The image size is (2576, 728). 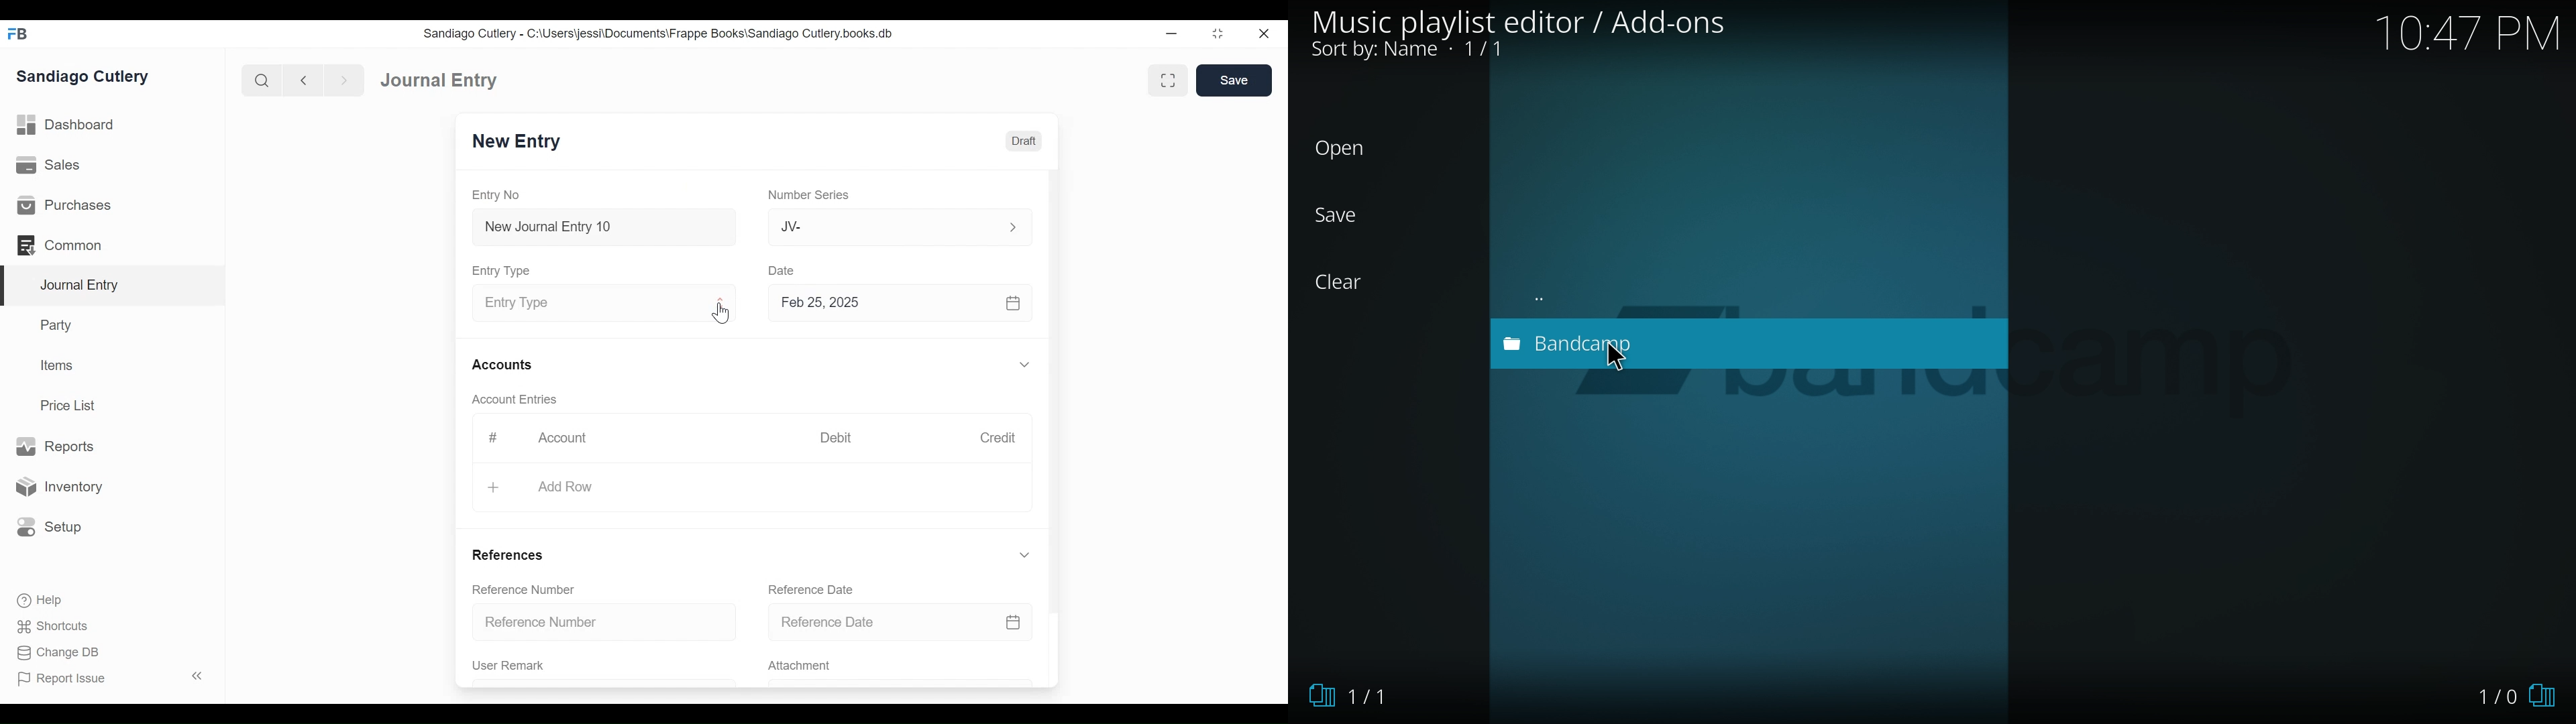 I want to click on Reference Date, so click(x=900, y=623).